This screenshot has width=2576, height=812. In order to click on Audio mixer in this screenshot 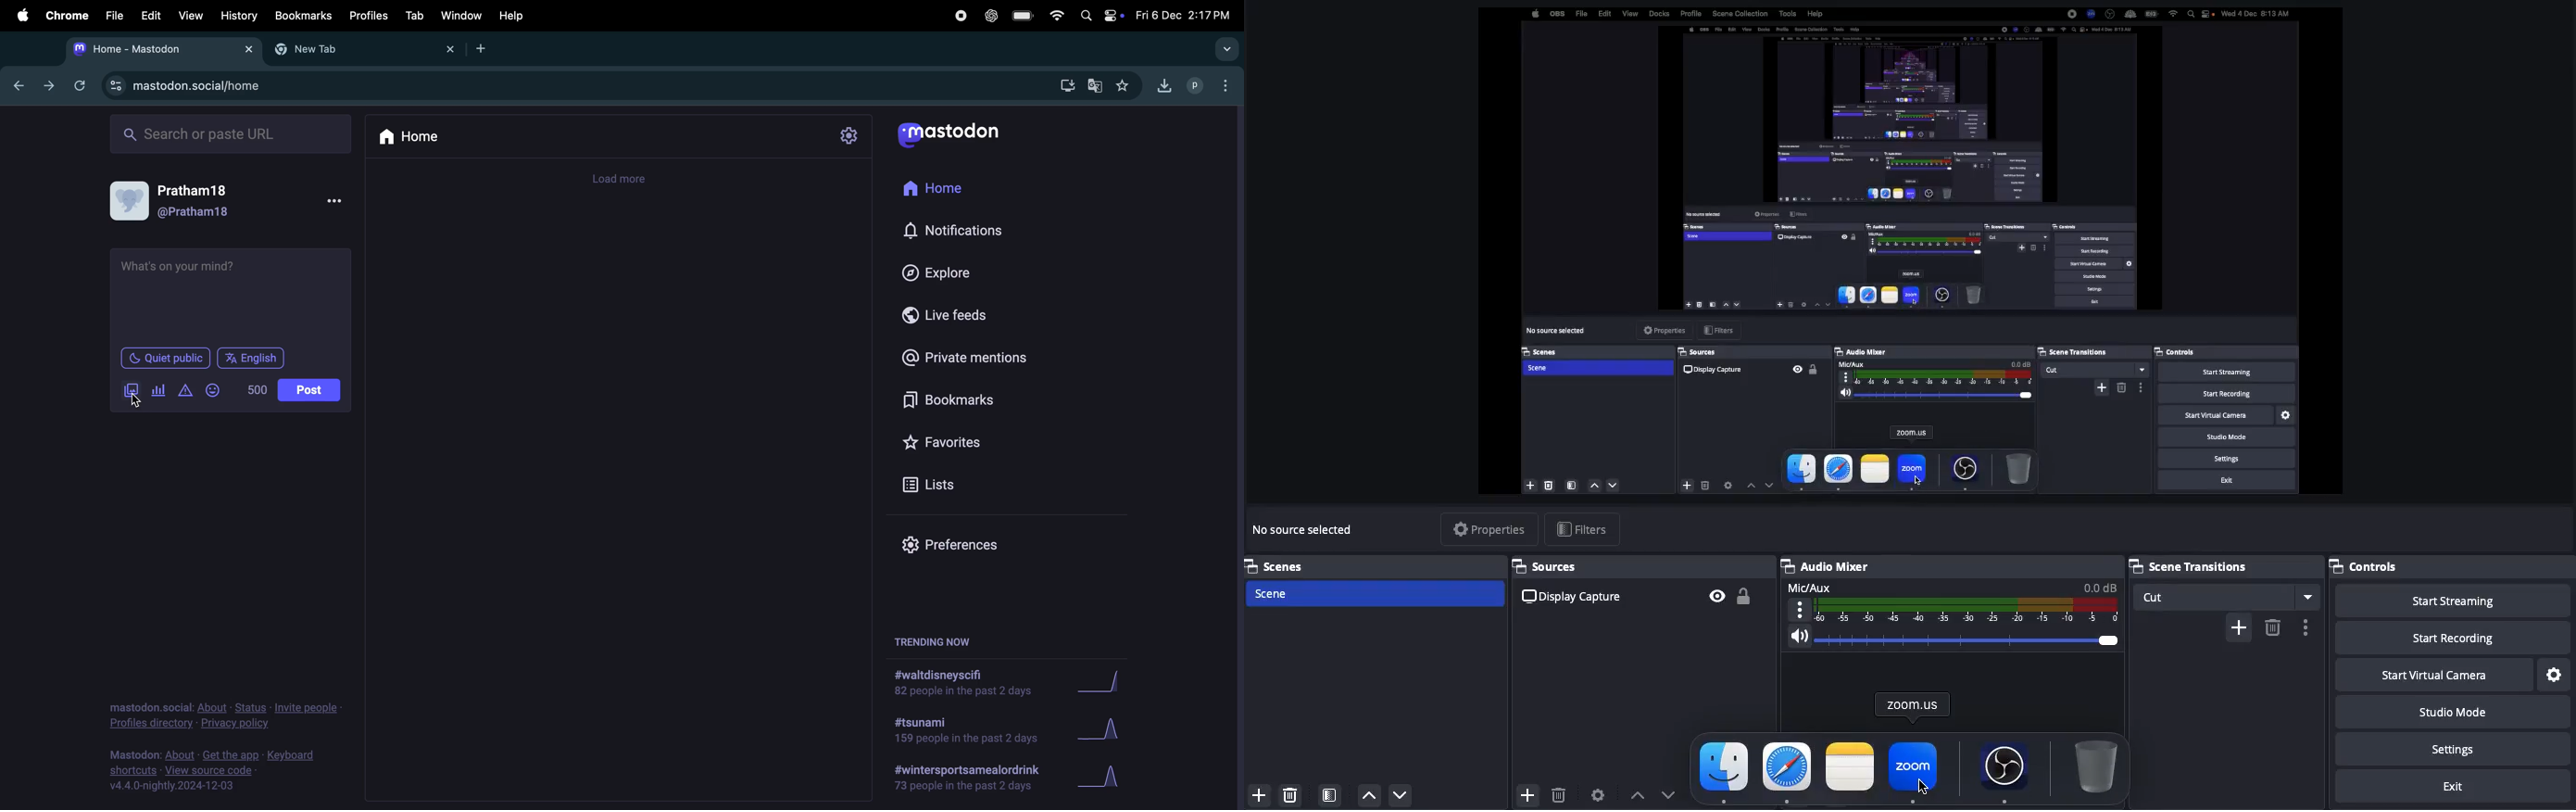, I will do `click(1828, 563)`.